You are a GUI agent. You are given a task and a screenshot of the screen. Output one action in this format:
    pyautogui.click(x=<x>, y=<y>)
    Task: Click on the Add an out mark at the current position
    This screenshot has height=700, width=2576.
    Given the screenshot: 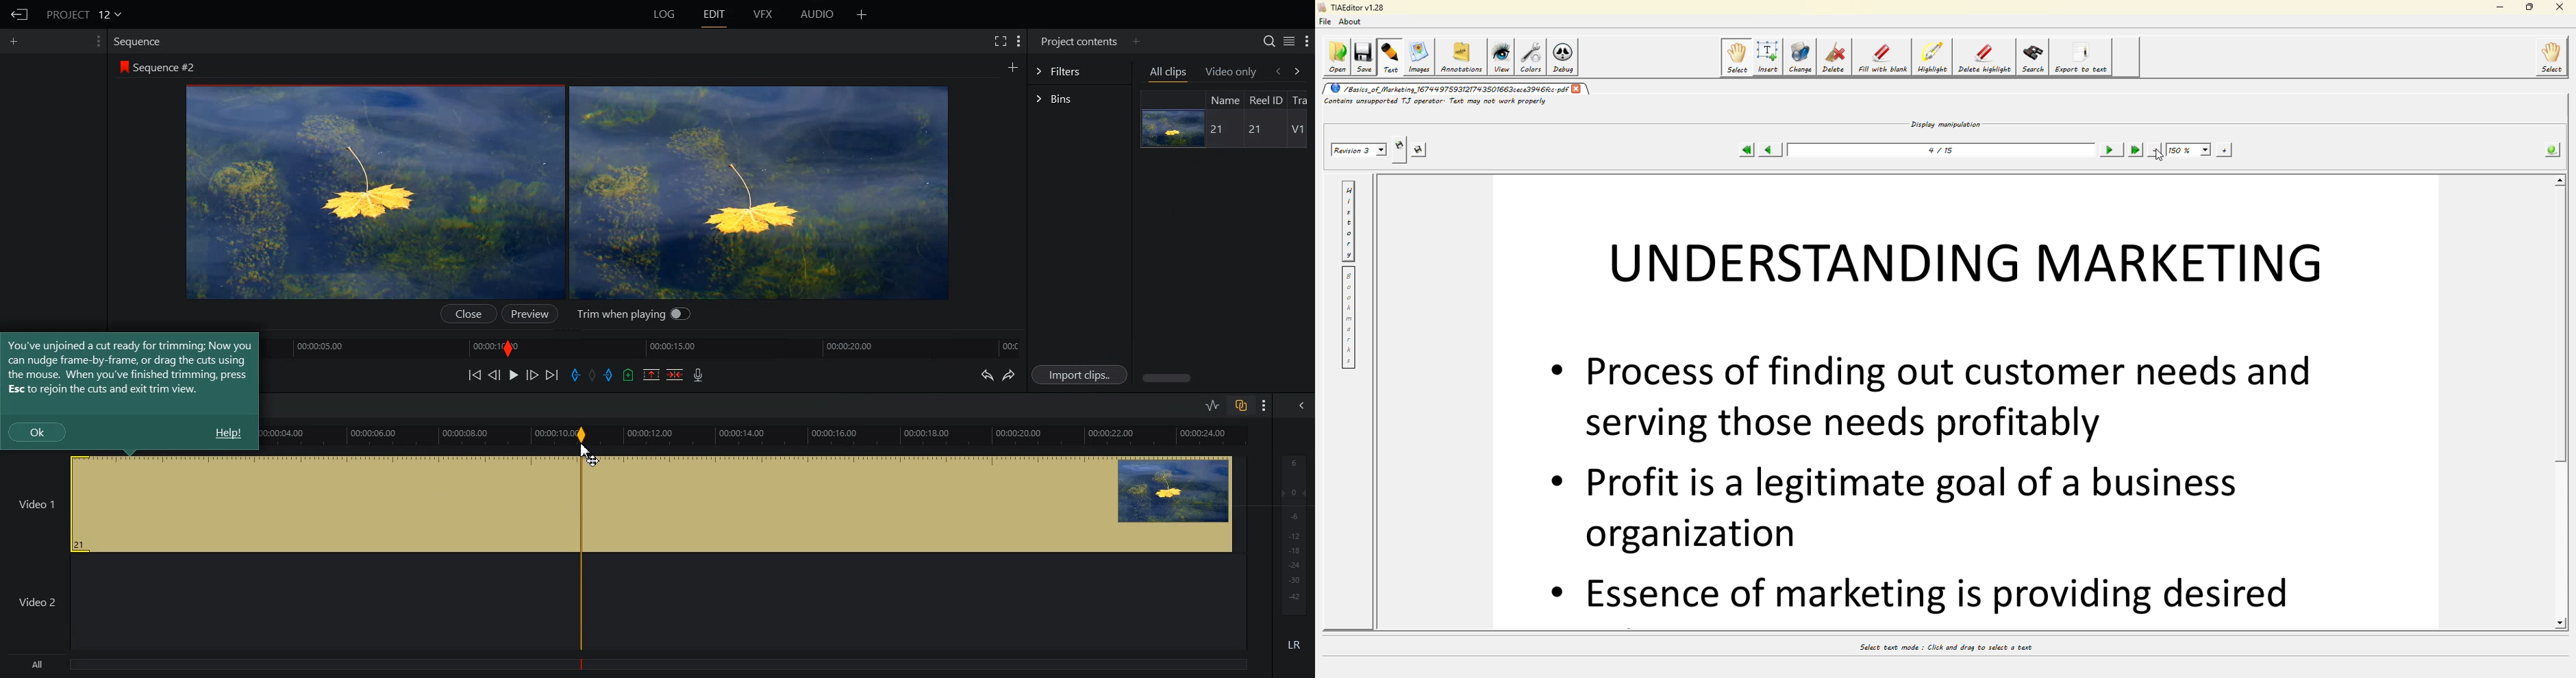 What is the action you would take?
    pyautogui.click(x=610, y=374)
    